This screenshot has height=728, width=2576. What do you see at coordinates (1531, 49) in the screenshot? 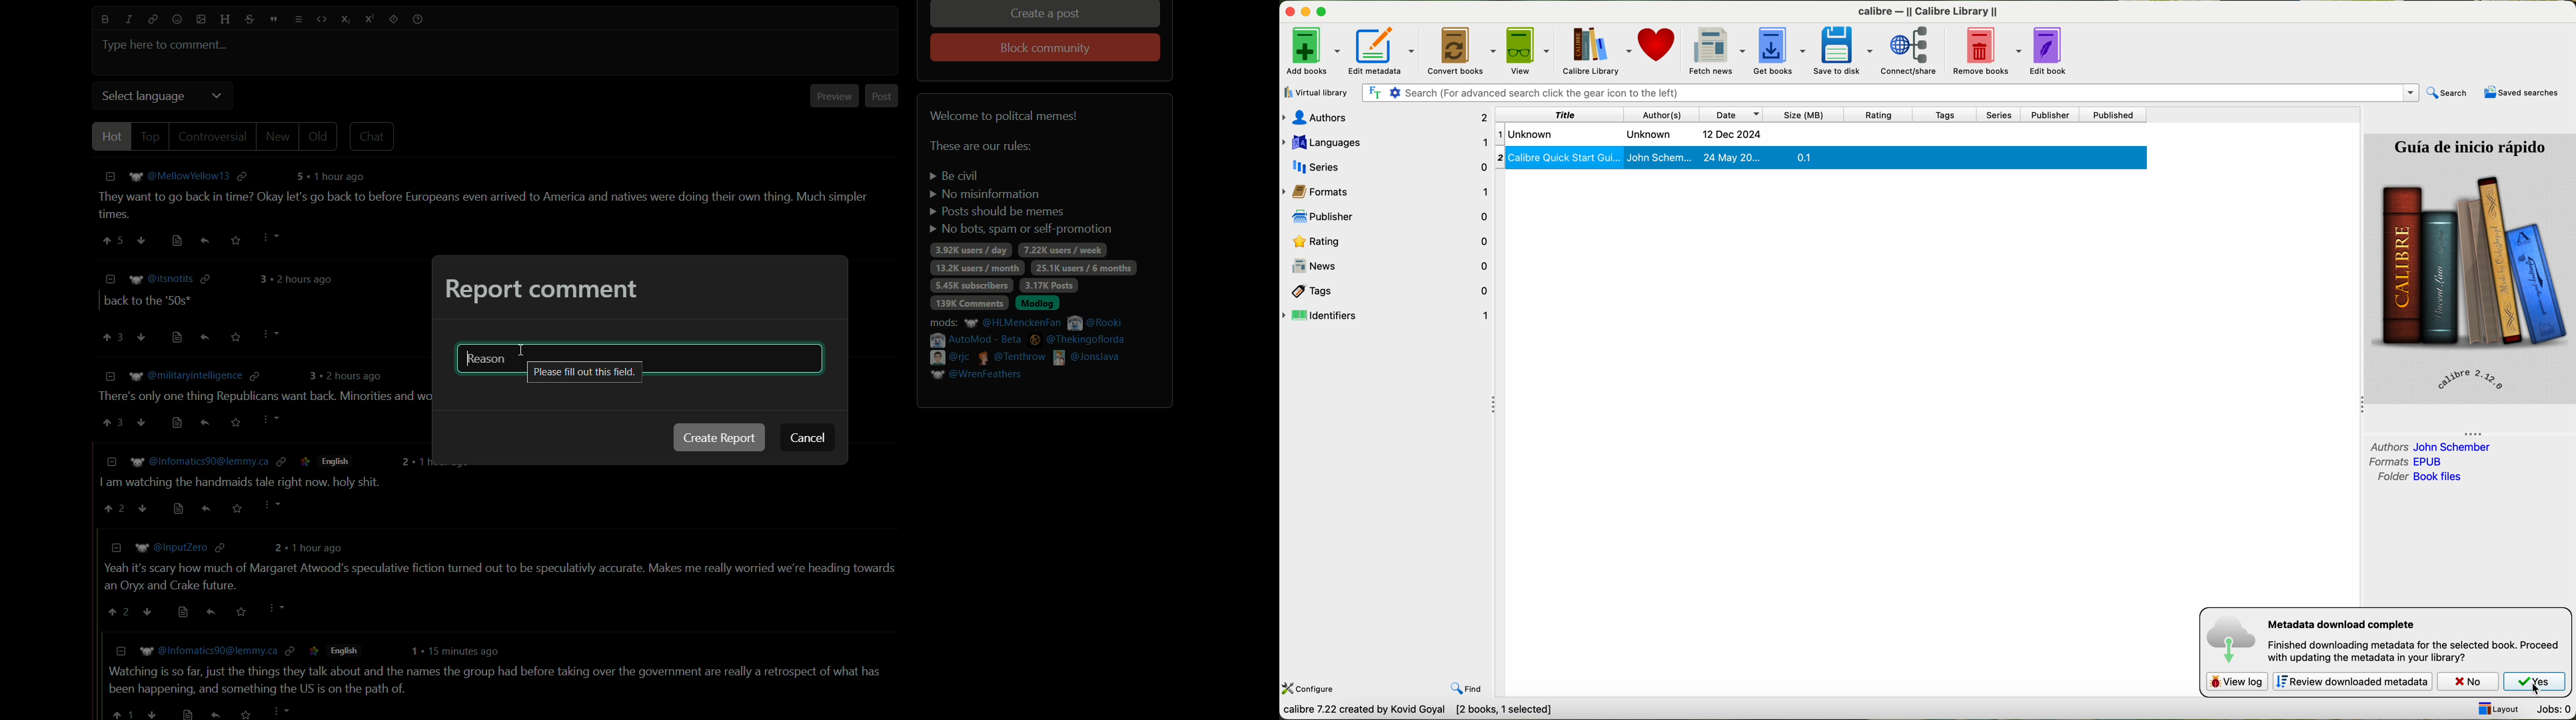
I see `view` at bounding box center [1531, 49].